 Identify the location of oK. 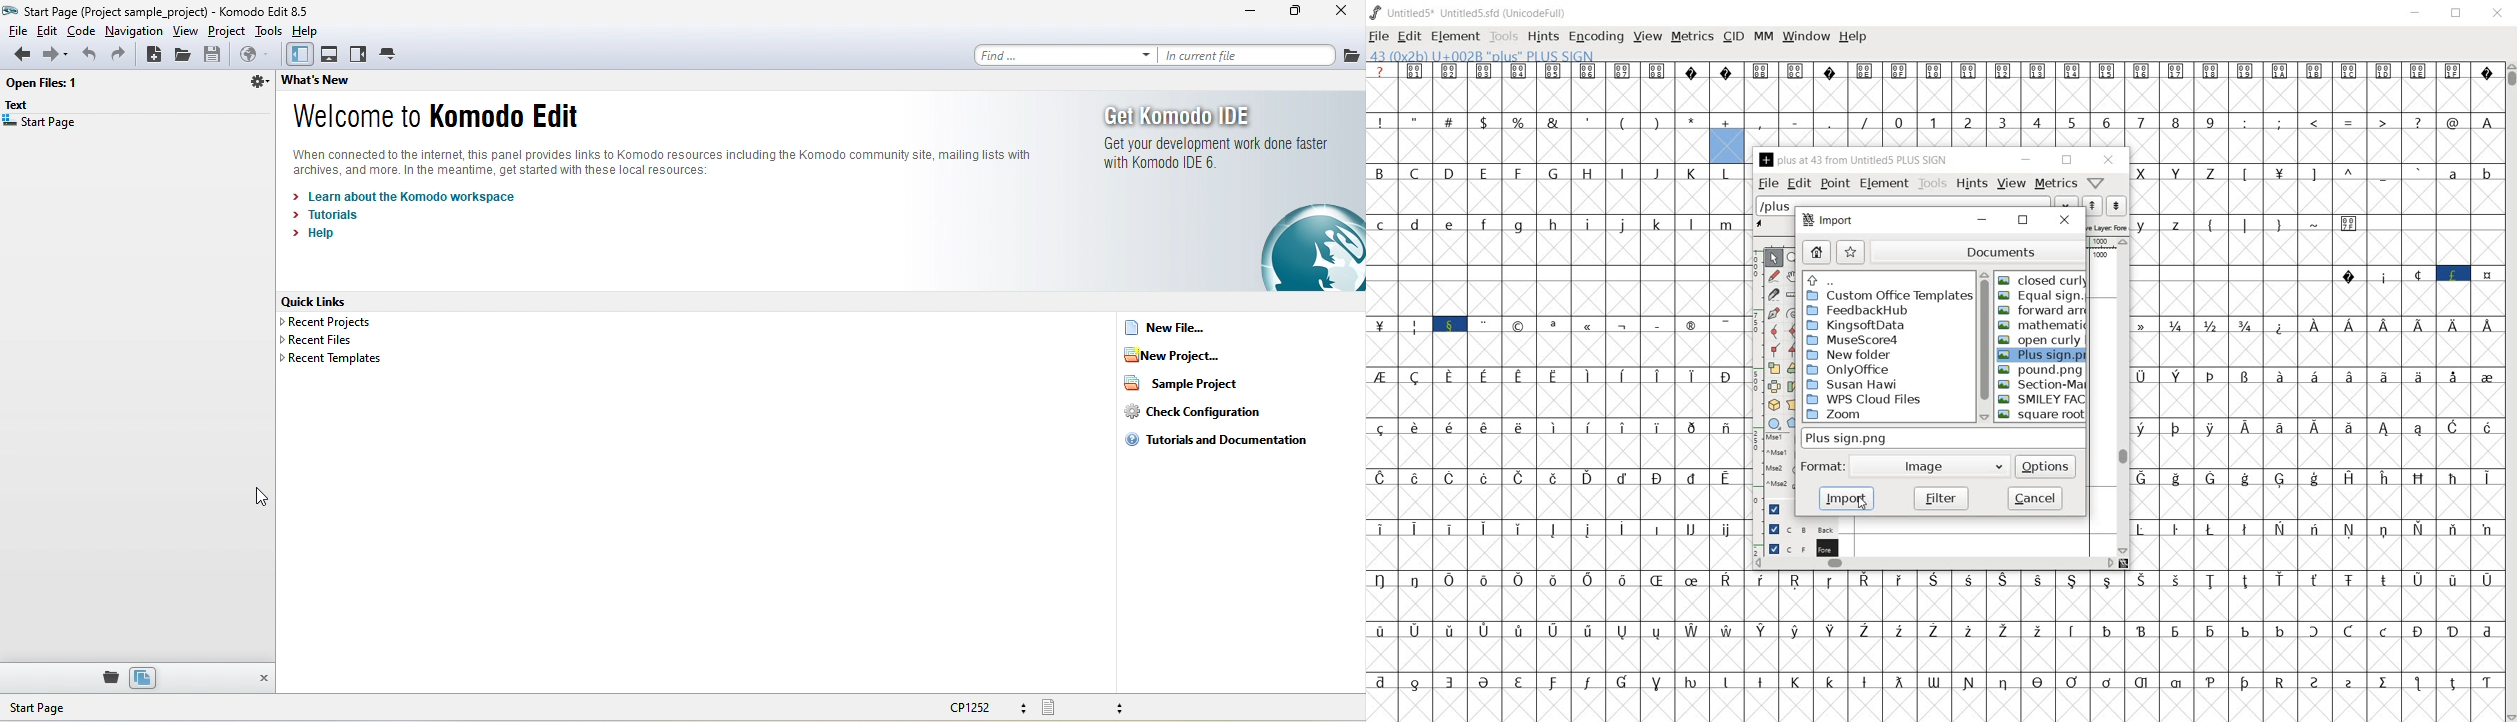
(2282, 341).